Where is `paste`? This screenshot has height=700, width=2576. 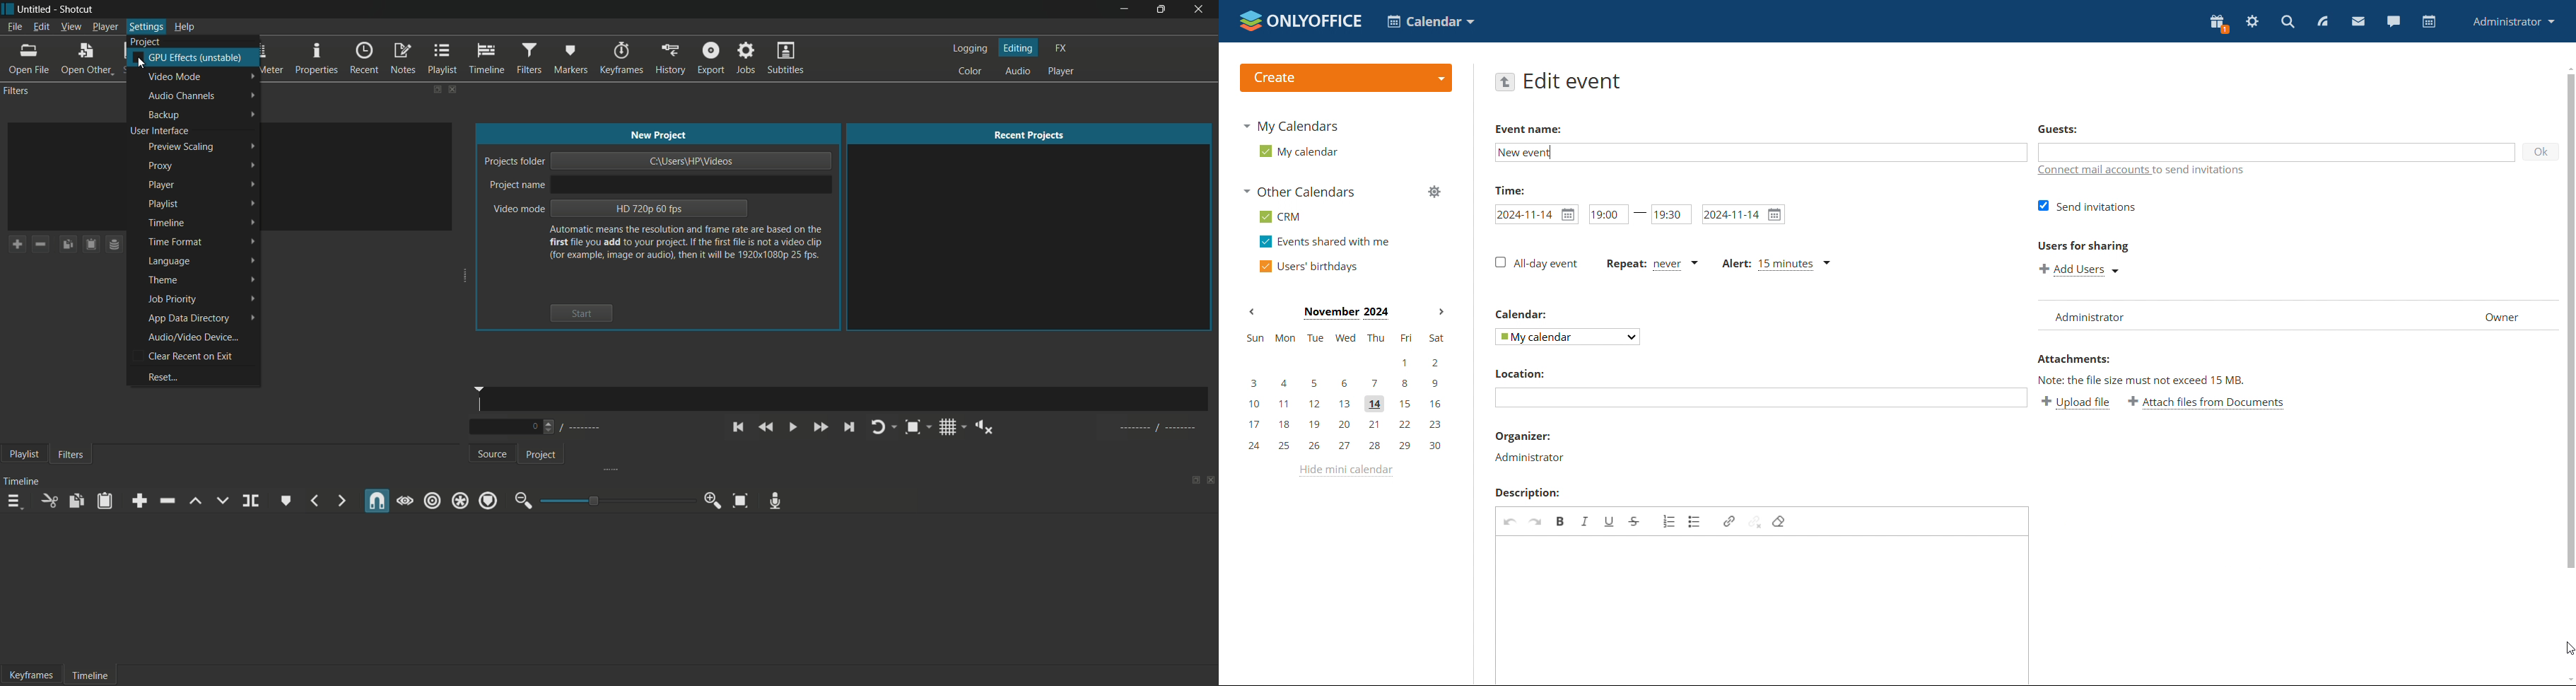
paste is located at coordinates (104, 501).